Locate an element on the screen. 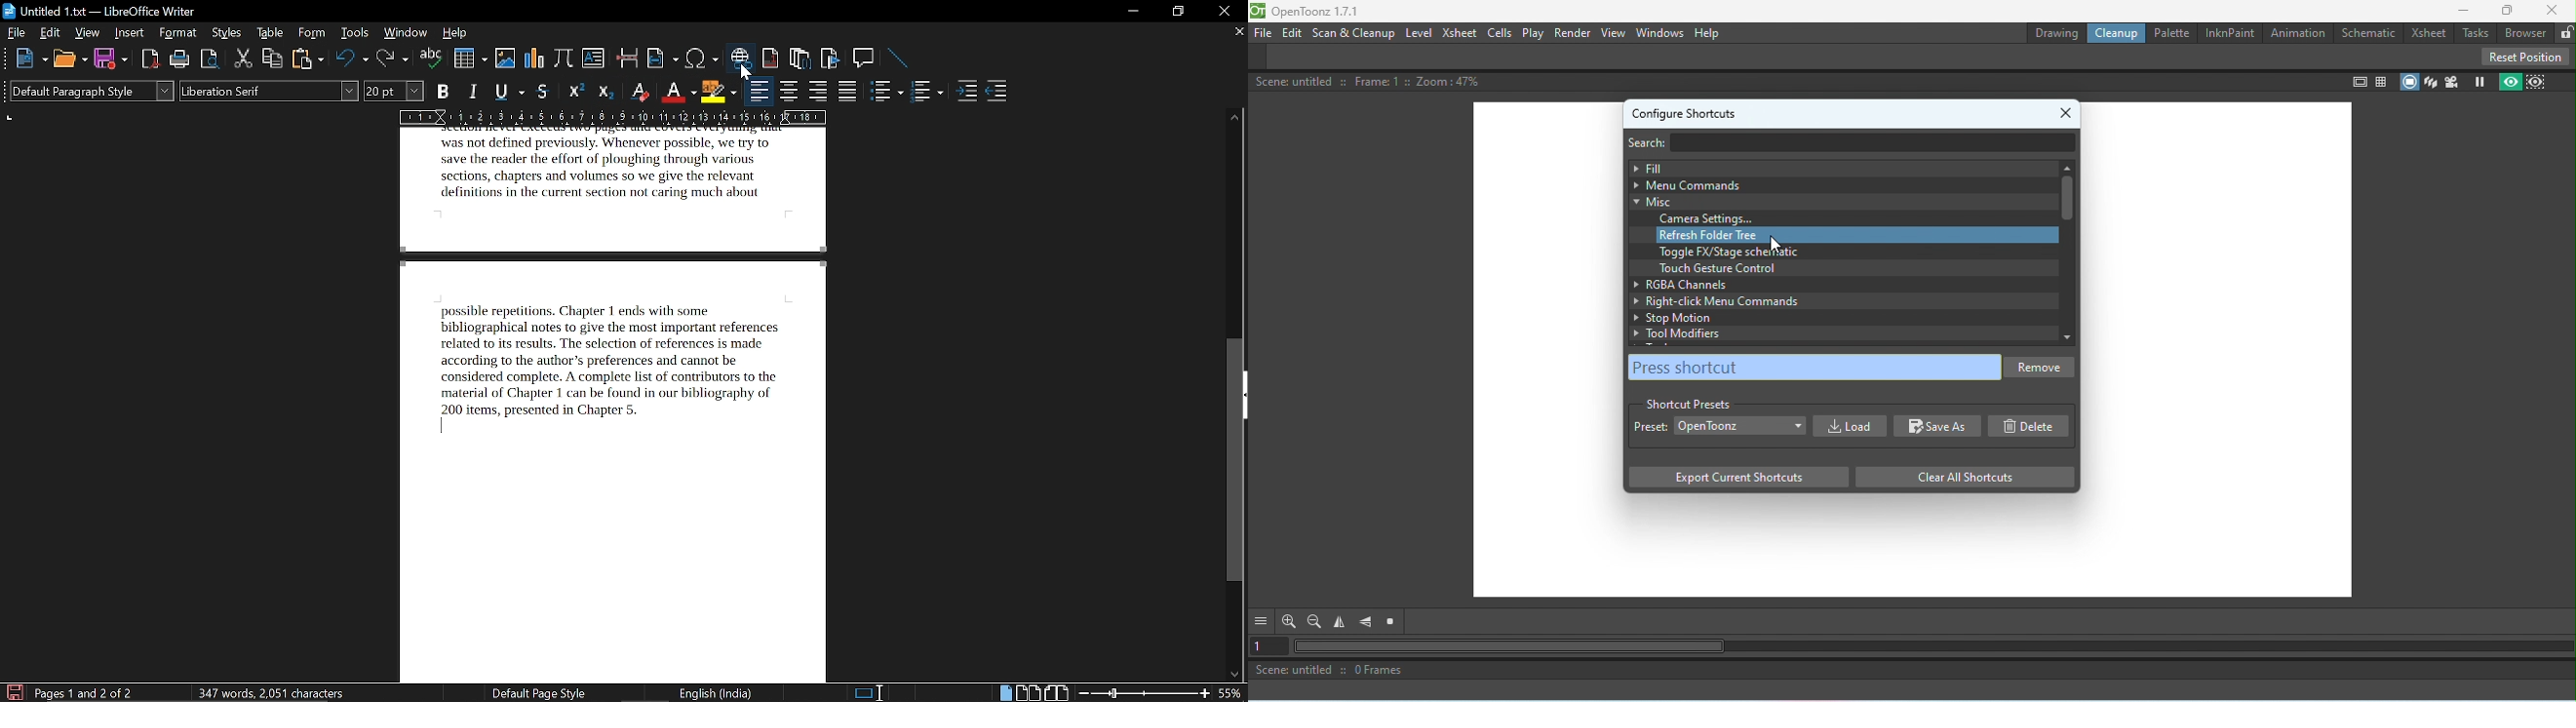  insert image is located at coordinates (505, 60).